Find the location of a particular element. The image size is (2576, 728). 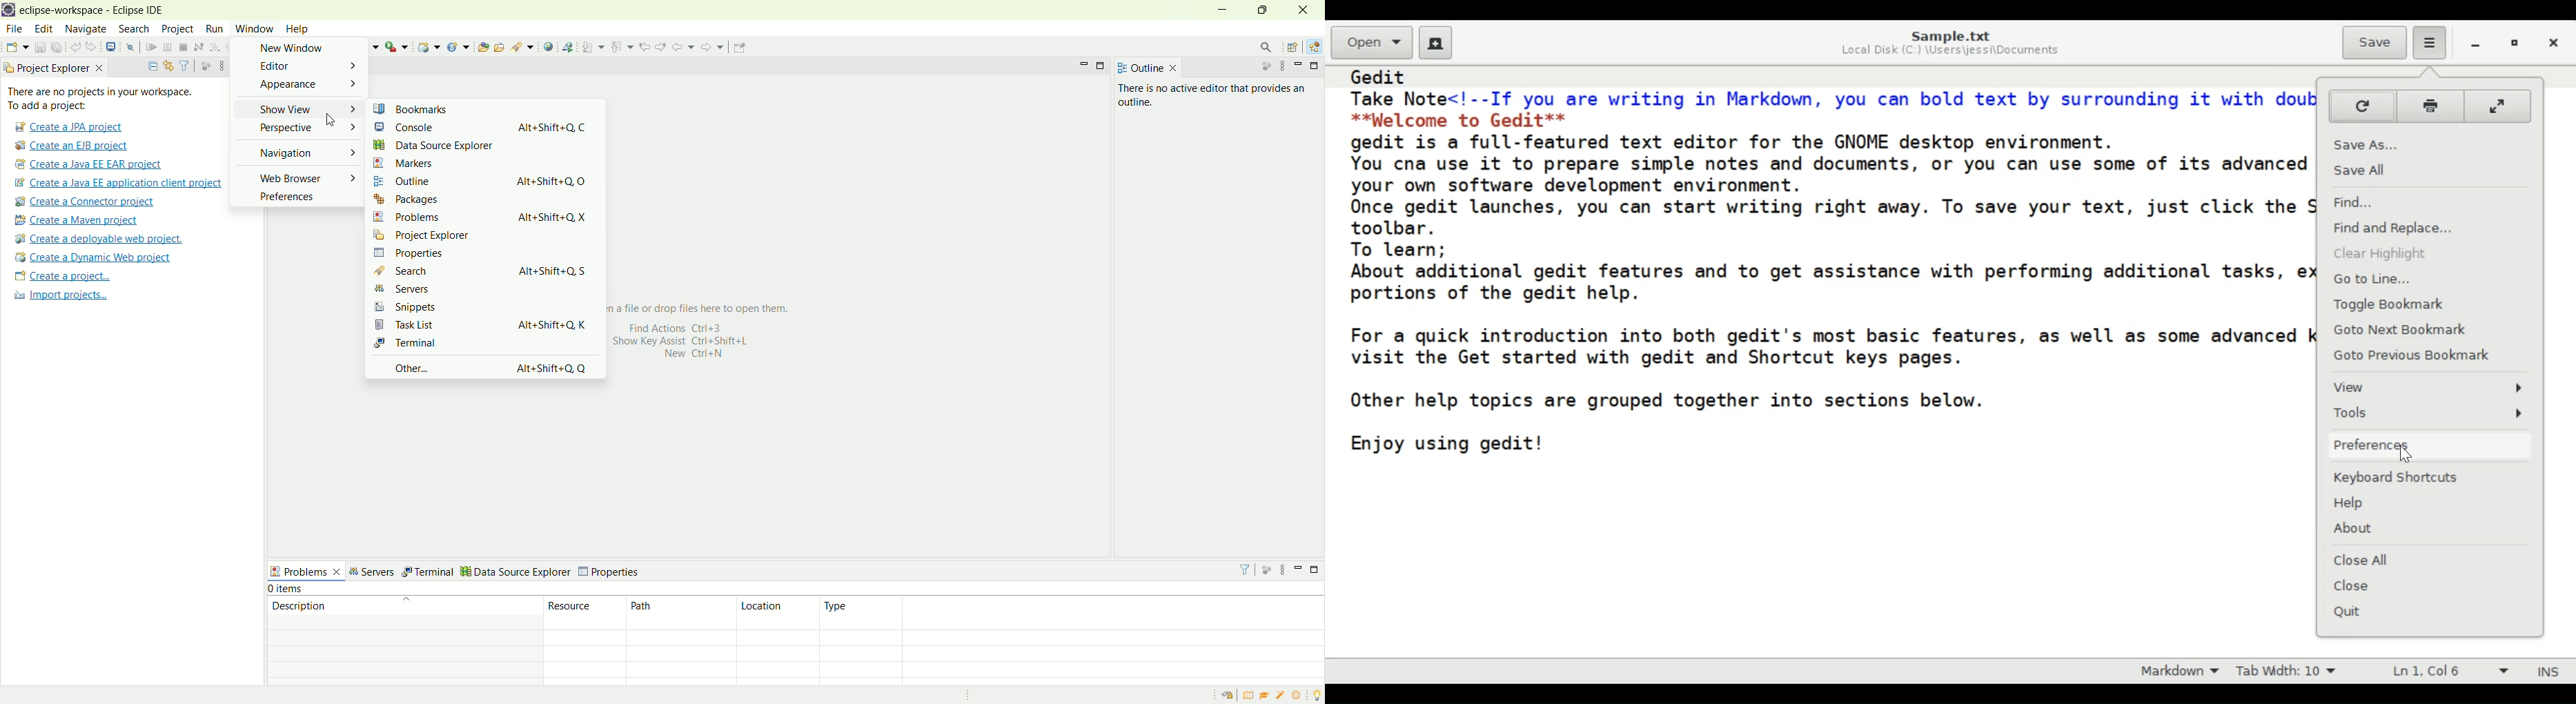

Highlight Mode: Markdown is located at coordinates (2185, 670).